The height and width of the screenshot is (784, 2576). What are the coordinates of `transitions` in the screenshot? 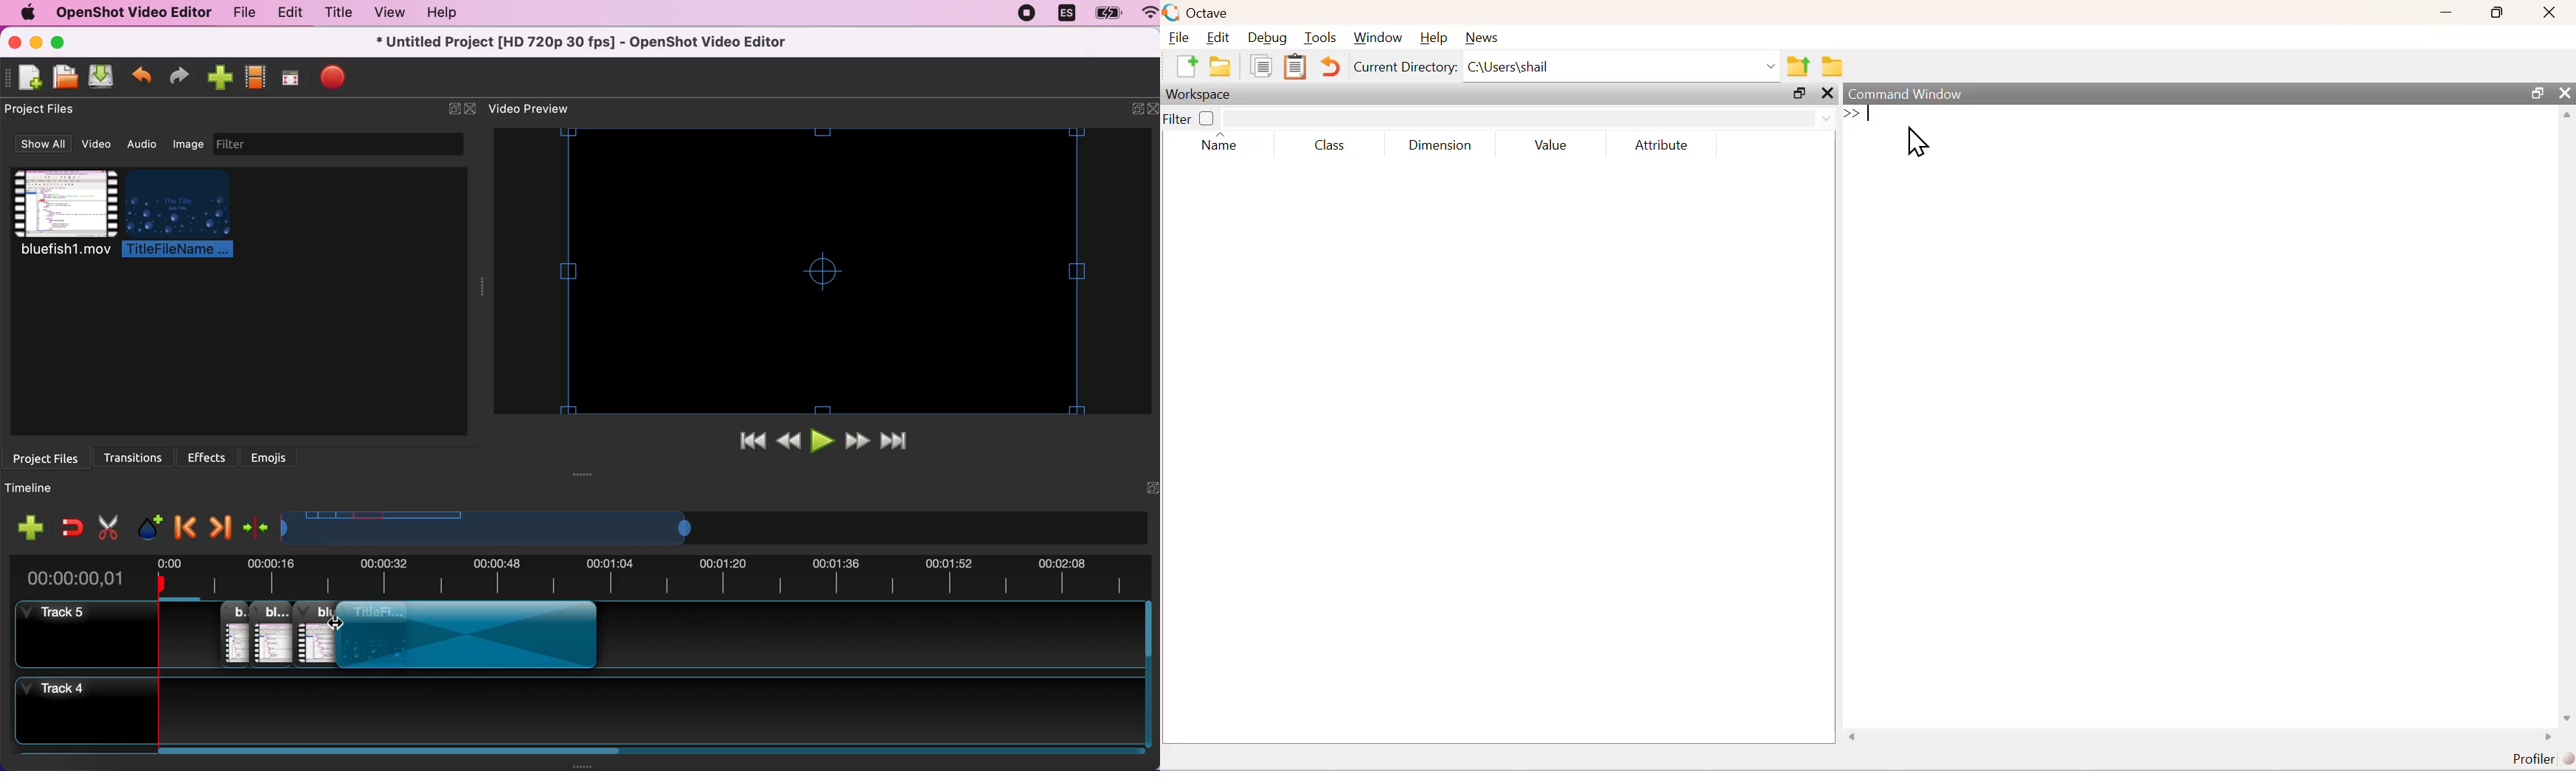 It's located at (138, 455).